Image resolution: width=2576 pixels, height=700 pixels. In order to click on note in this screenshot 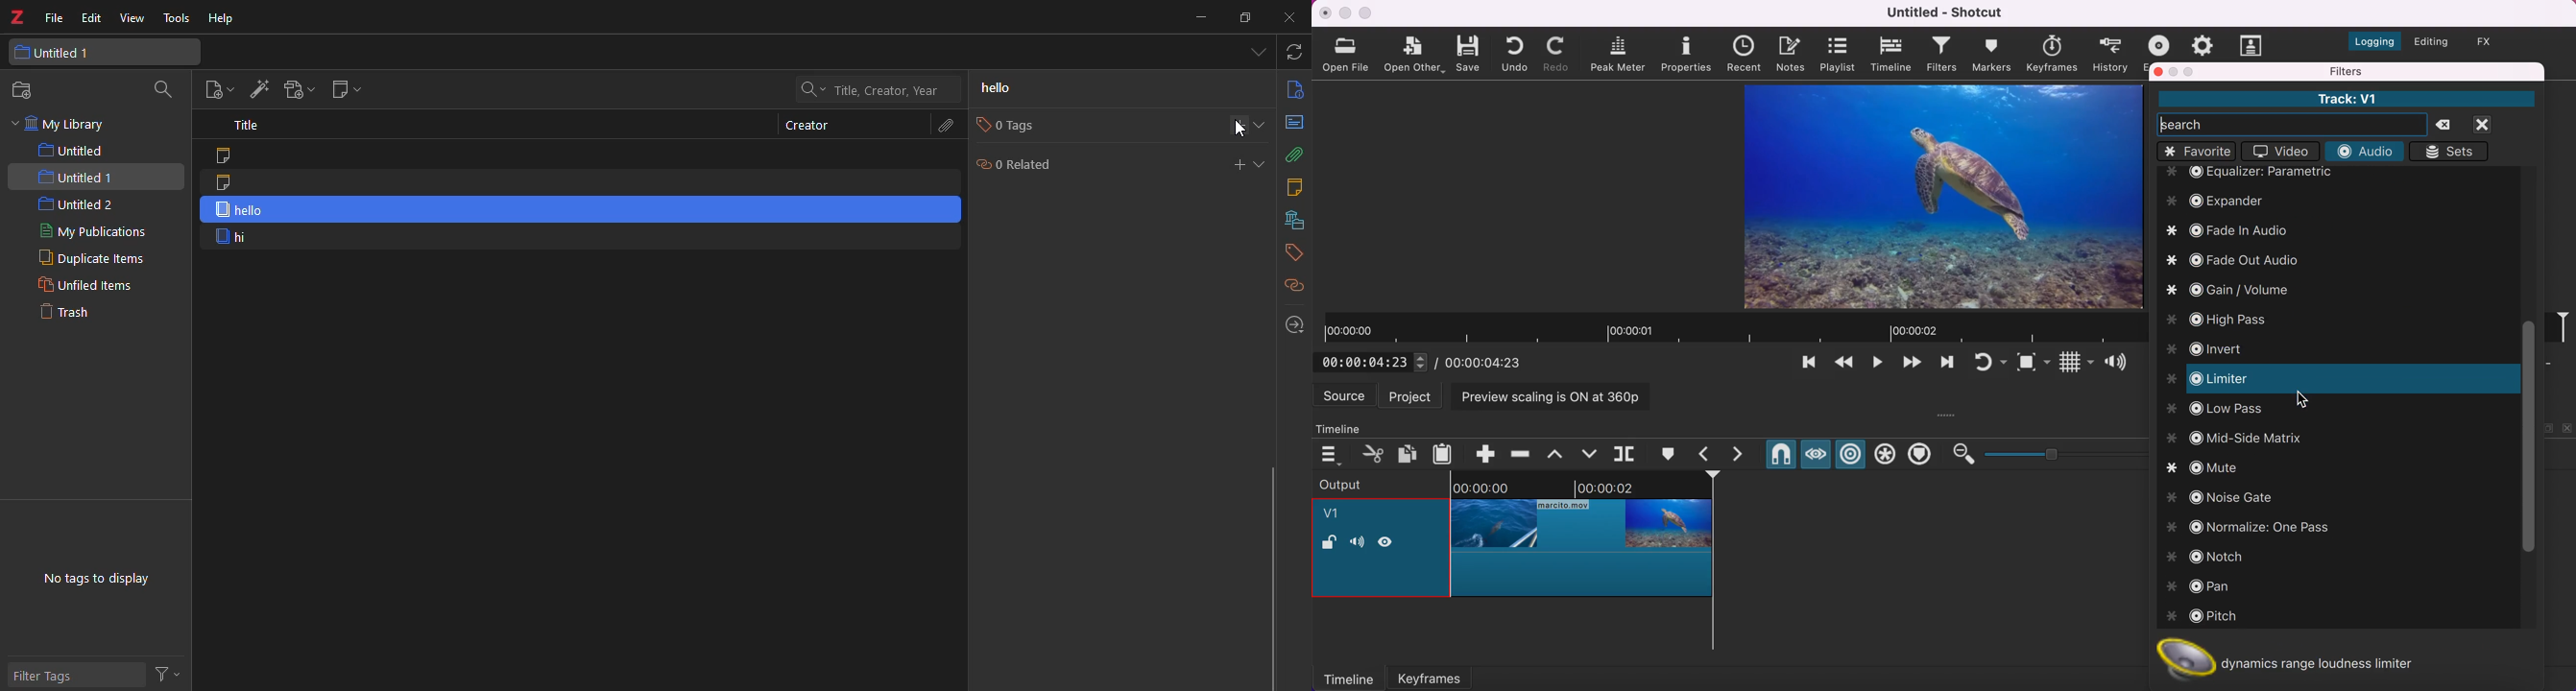, I will do `click(231, 156)`.